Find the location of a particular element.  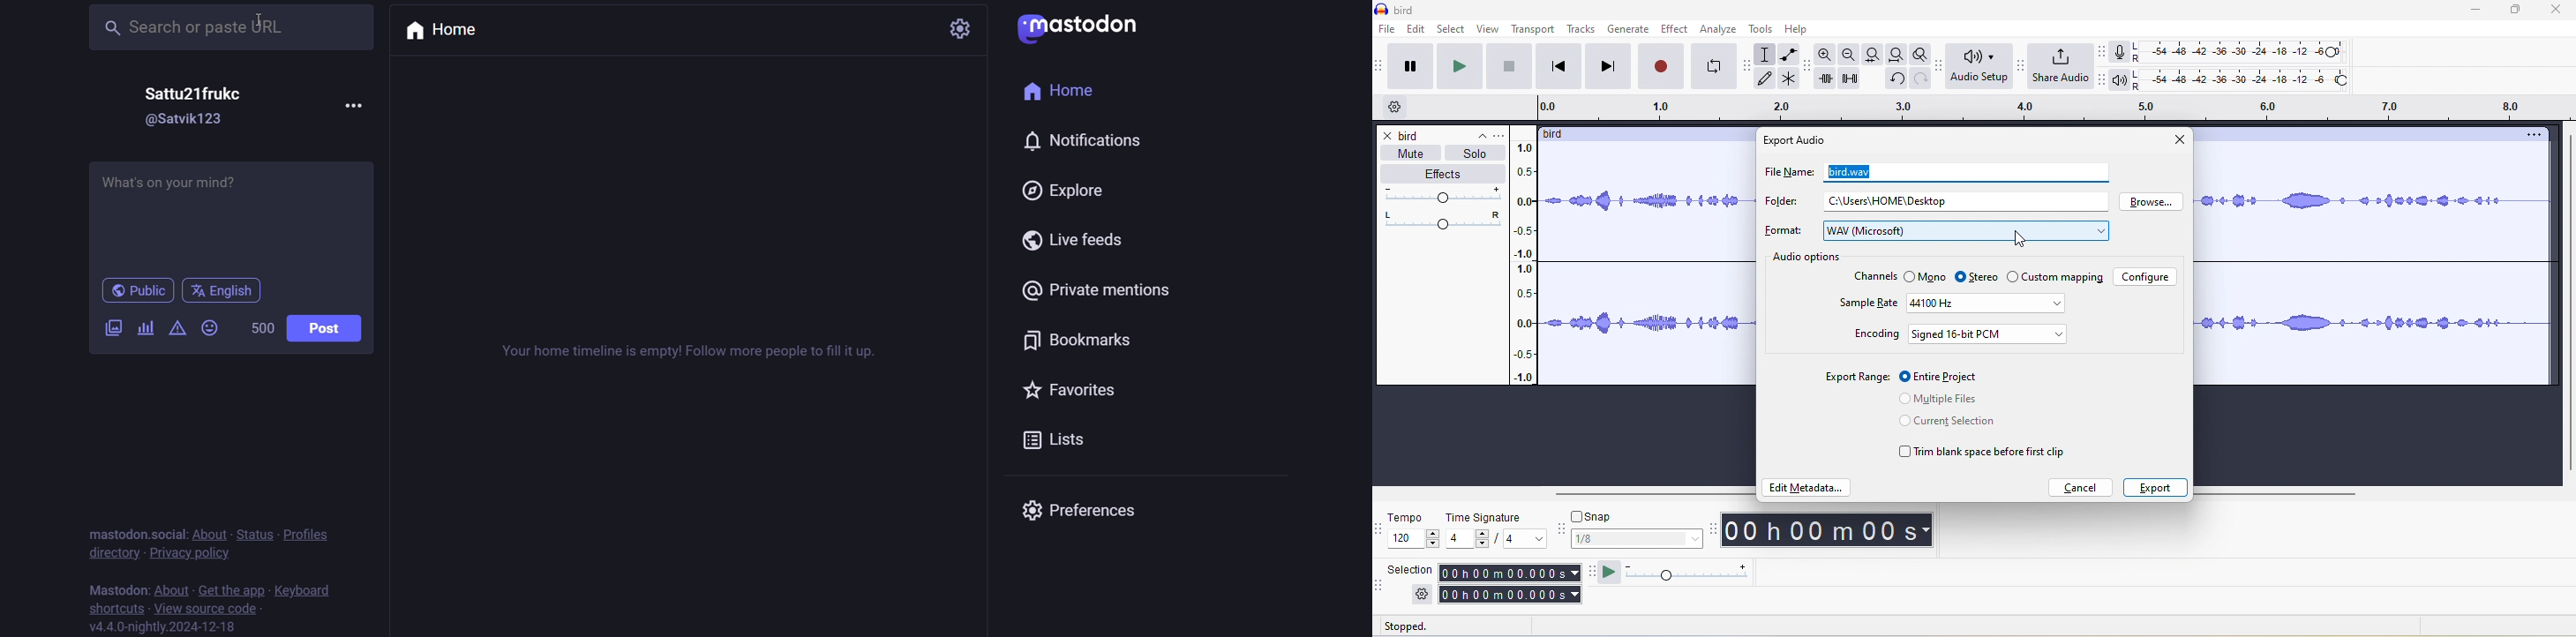

multiple file is located at coordinates (1953, 400).